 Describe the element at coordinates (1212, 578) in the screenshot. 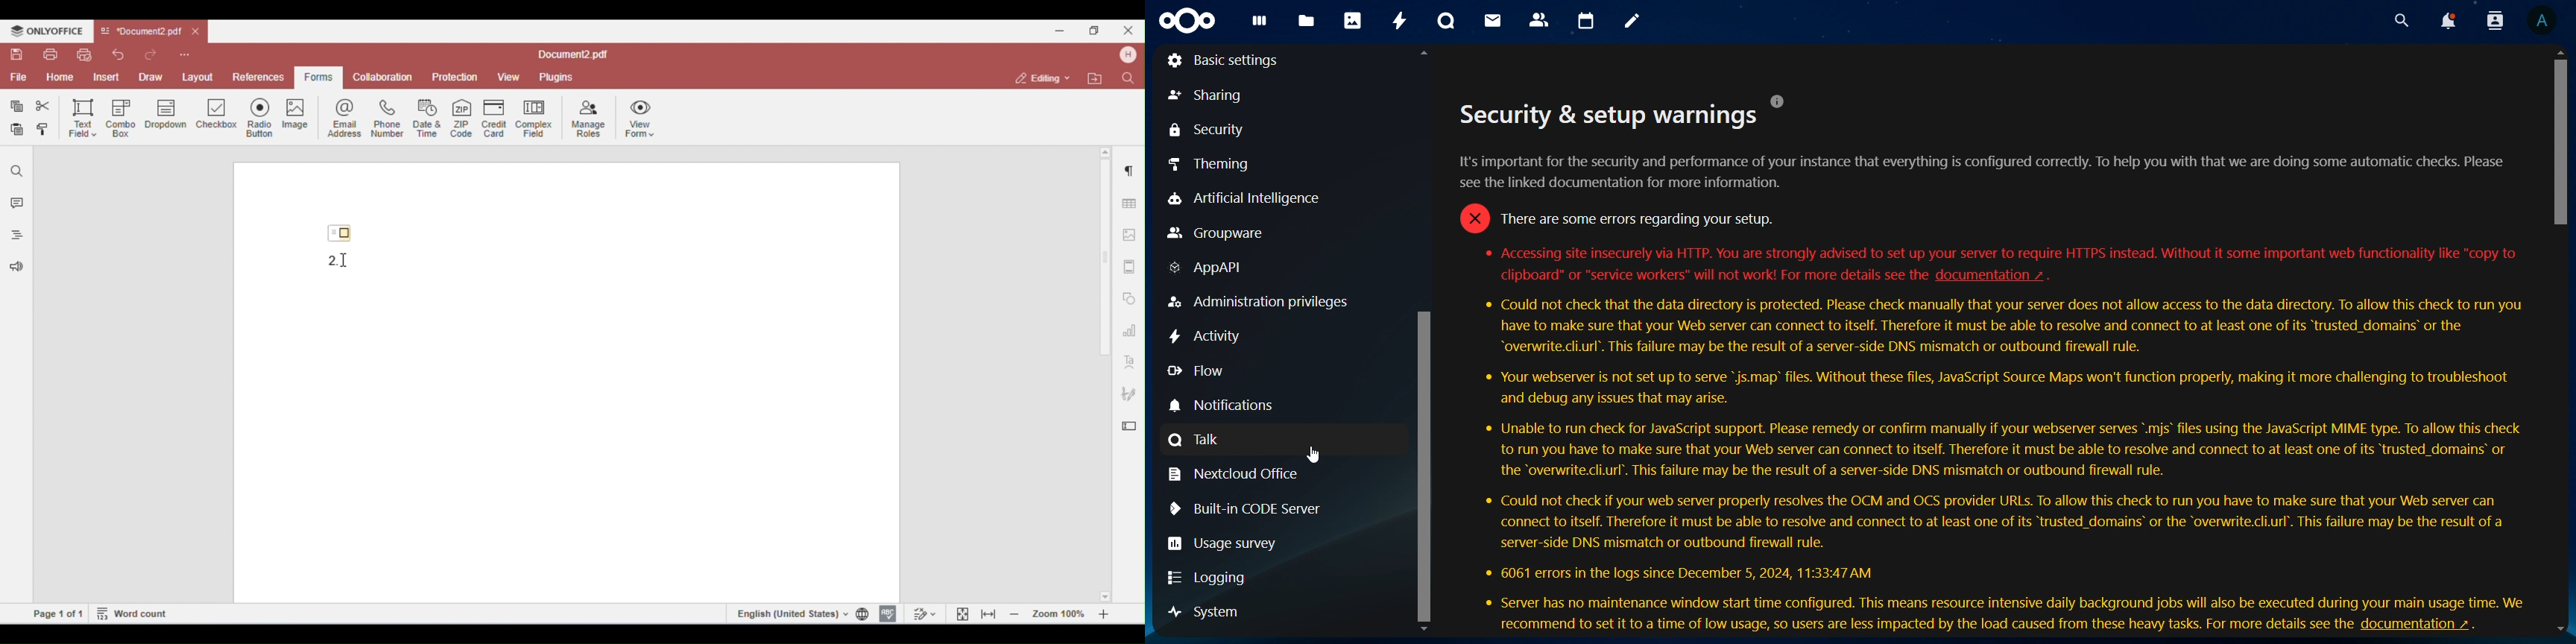

I see `logging` at that location.